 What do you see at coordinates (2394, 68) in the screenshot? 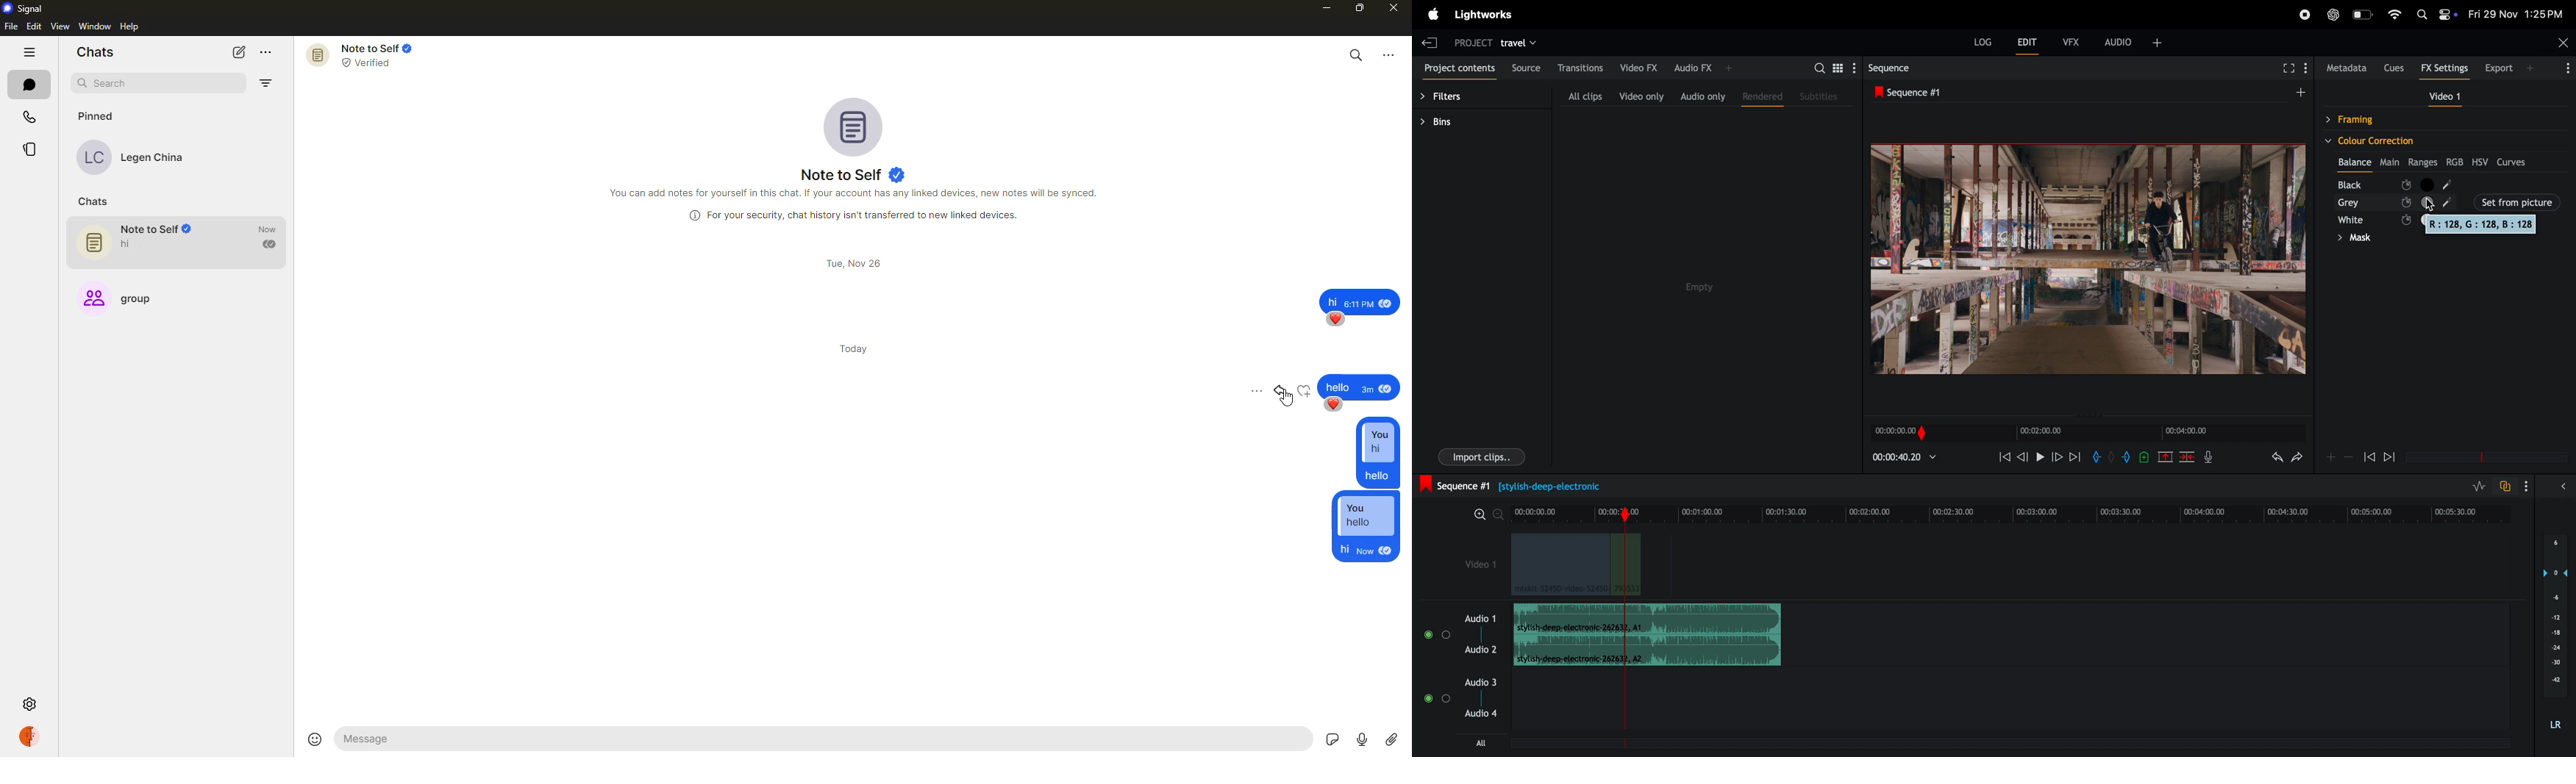
I see `cues` at bounding box center [2394, 68].